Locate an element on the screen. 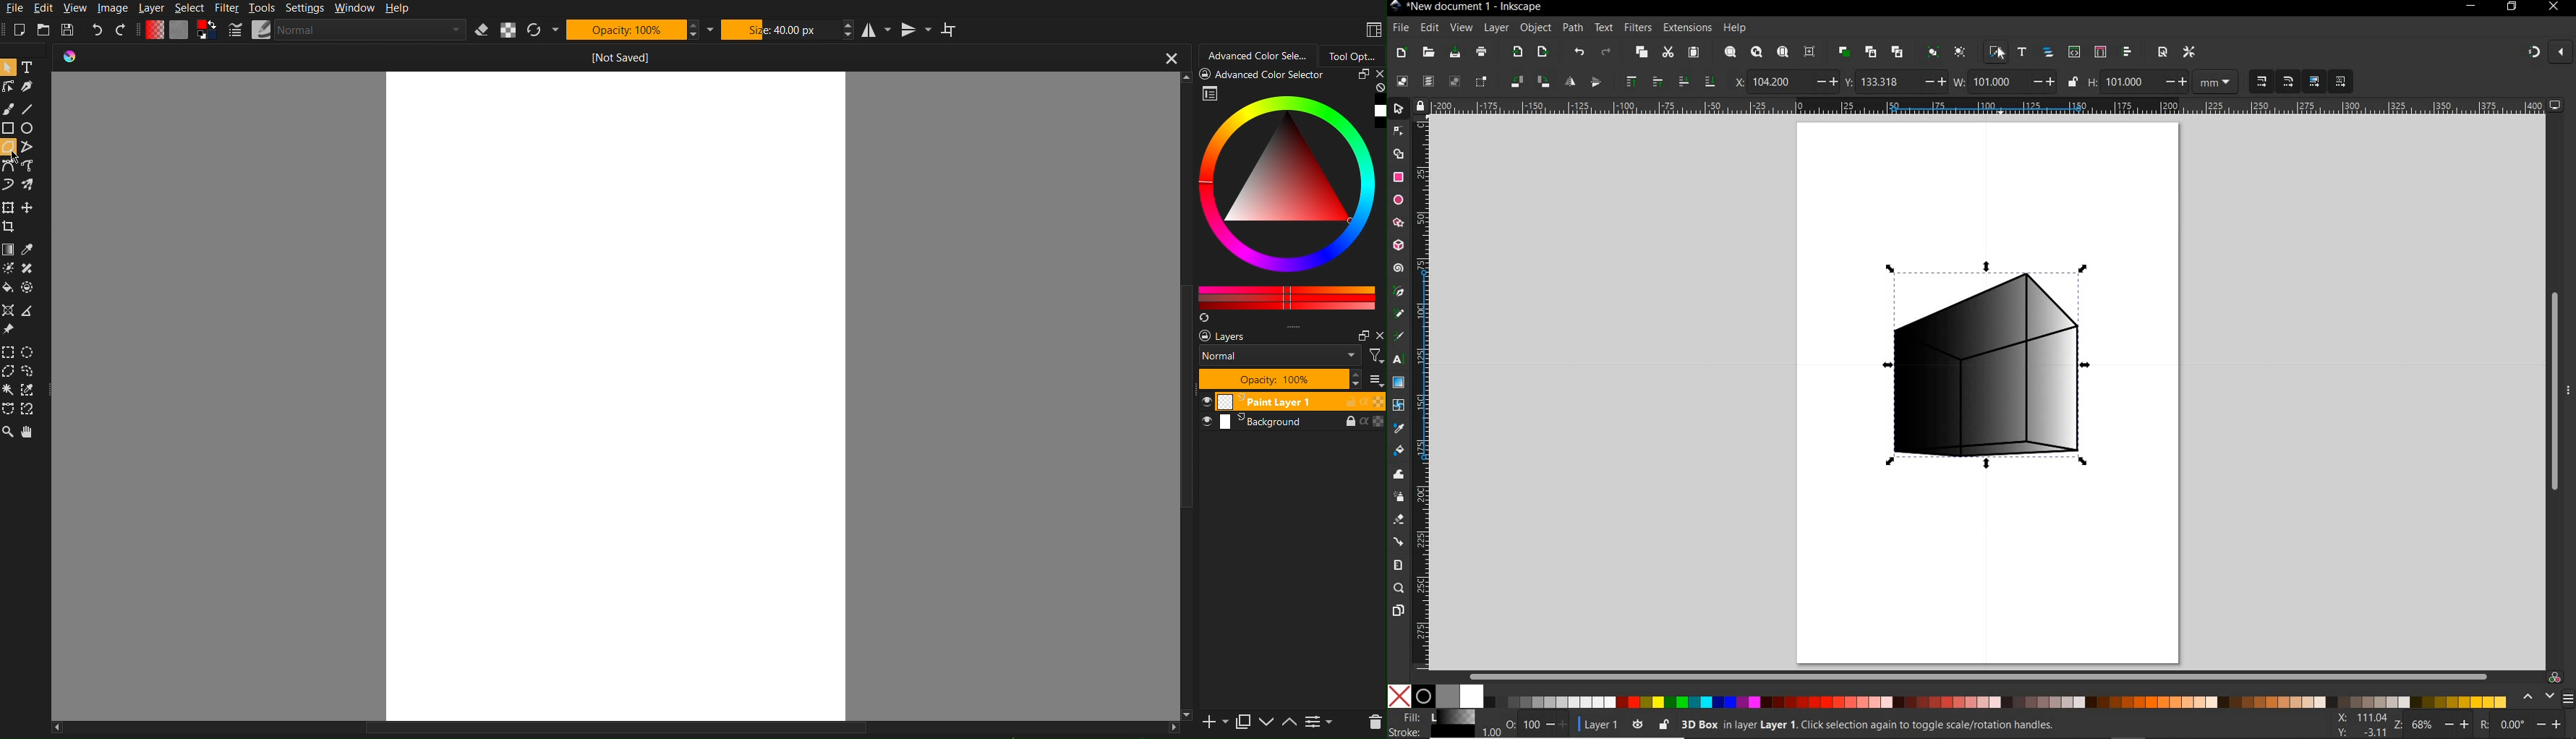  scroll bar is located at coordinates (1185, 394).